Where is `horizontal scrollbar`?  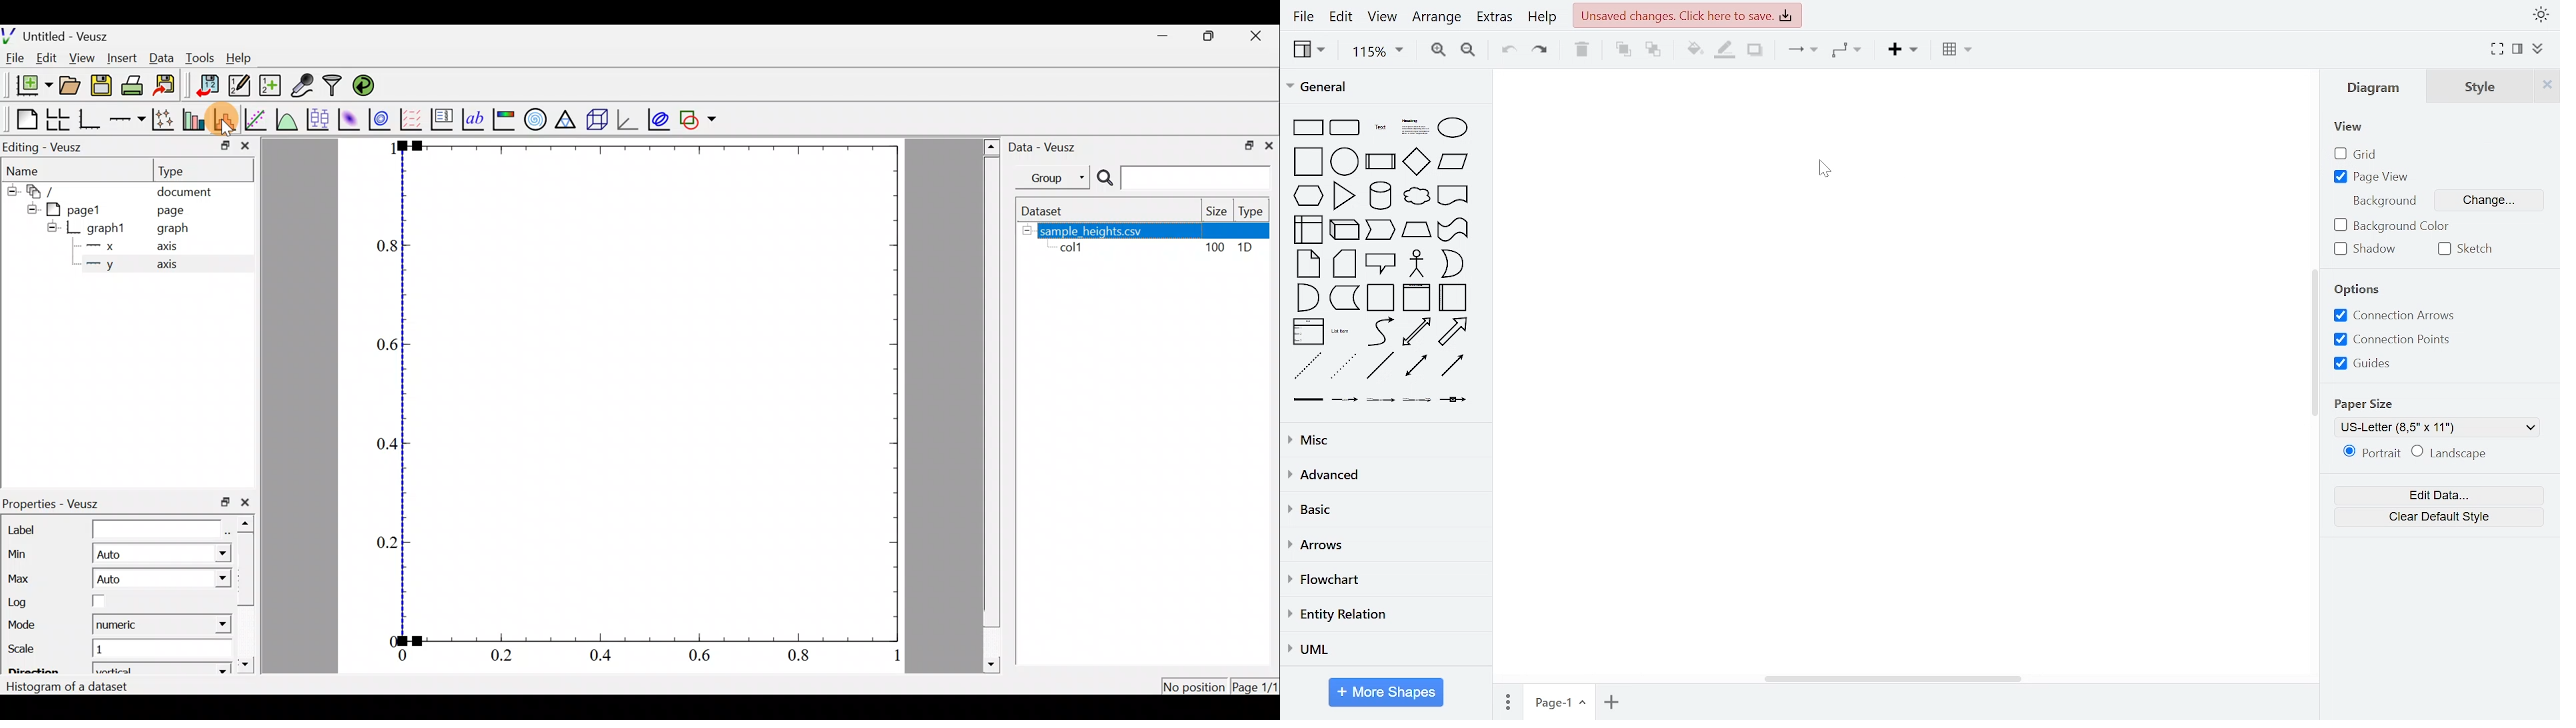 horizontal scrollbar is located at coordinates (1890, 676).